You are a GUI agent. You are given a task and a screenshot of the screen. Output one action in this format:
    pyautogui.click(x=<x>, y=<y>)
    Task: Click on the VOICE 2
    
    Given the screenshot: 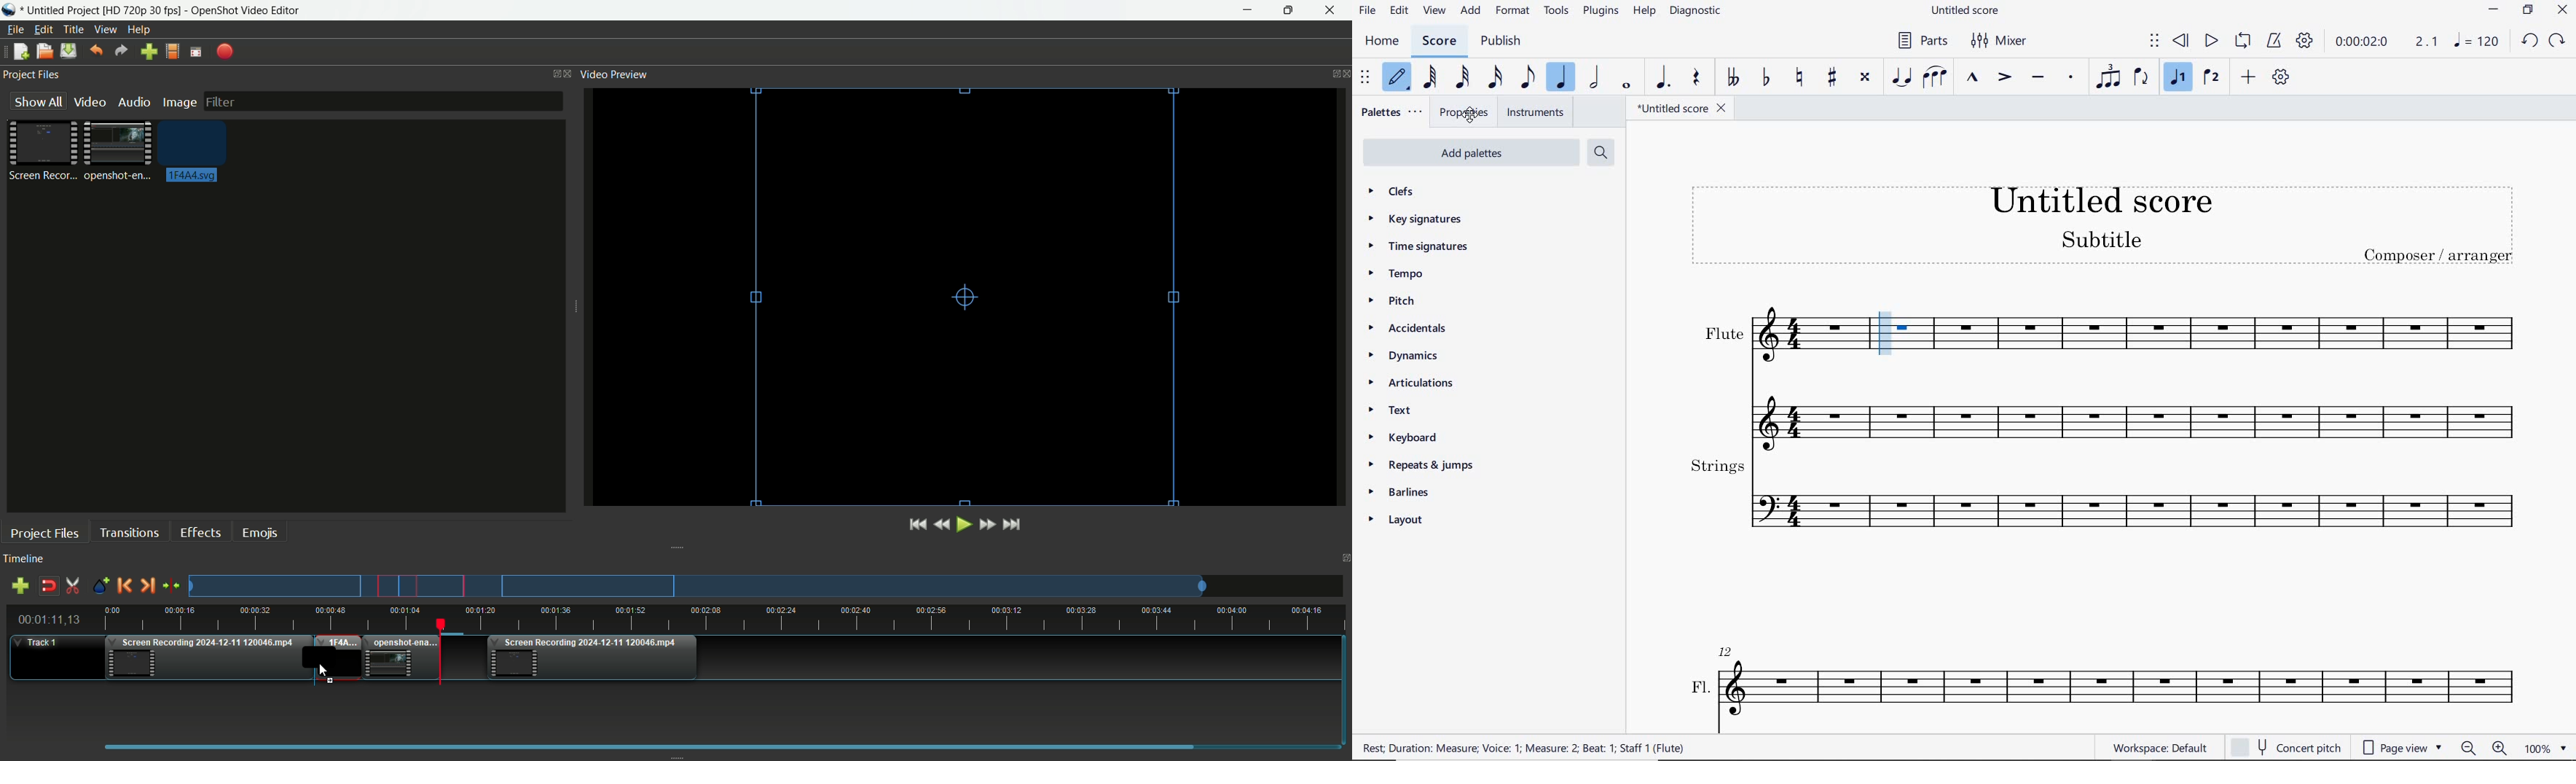 What is the action you would take?
    pyautogui.click(x=2210, y=78)
    